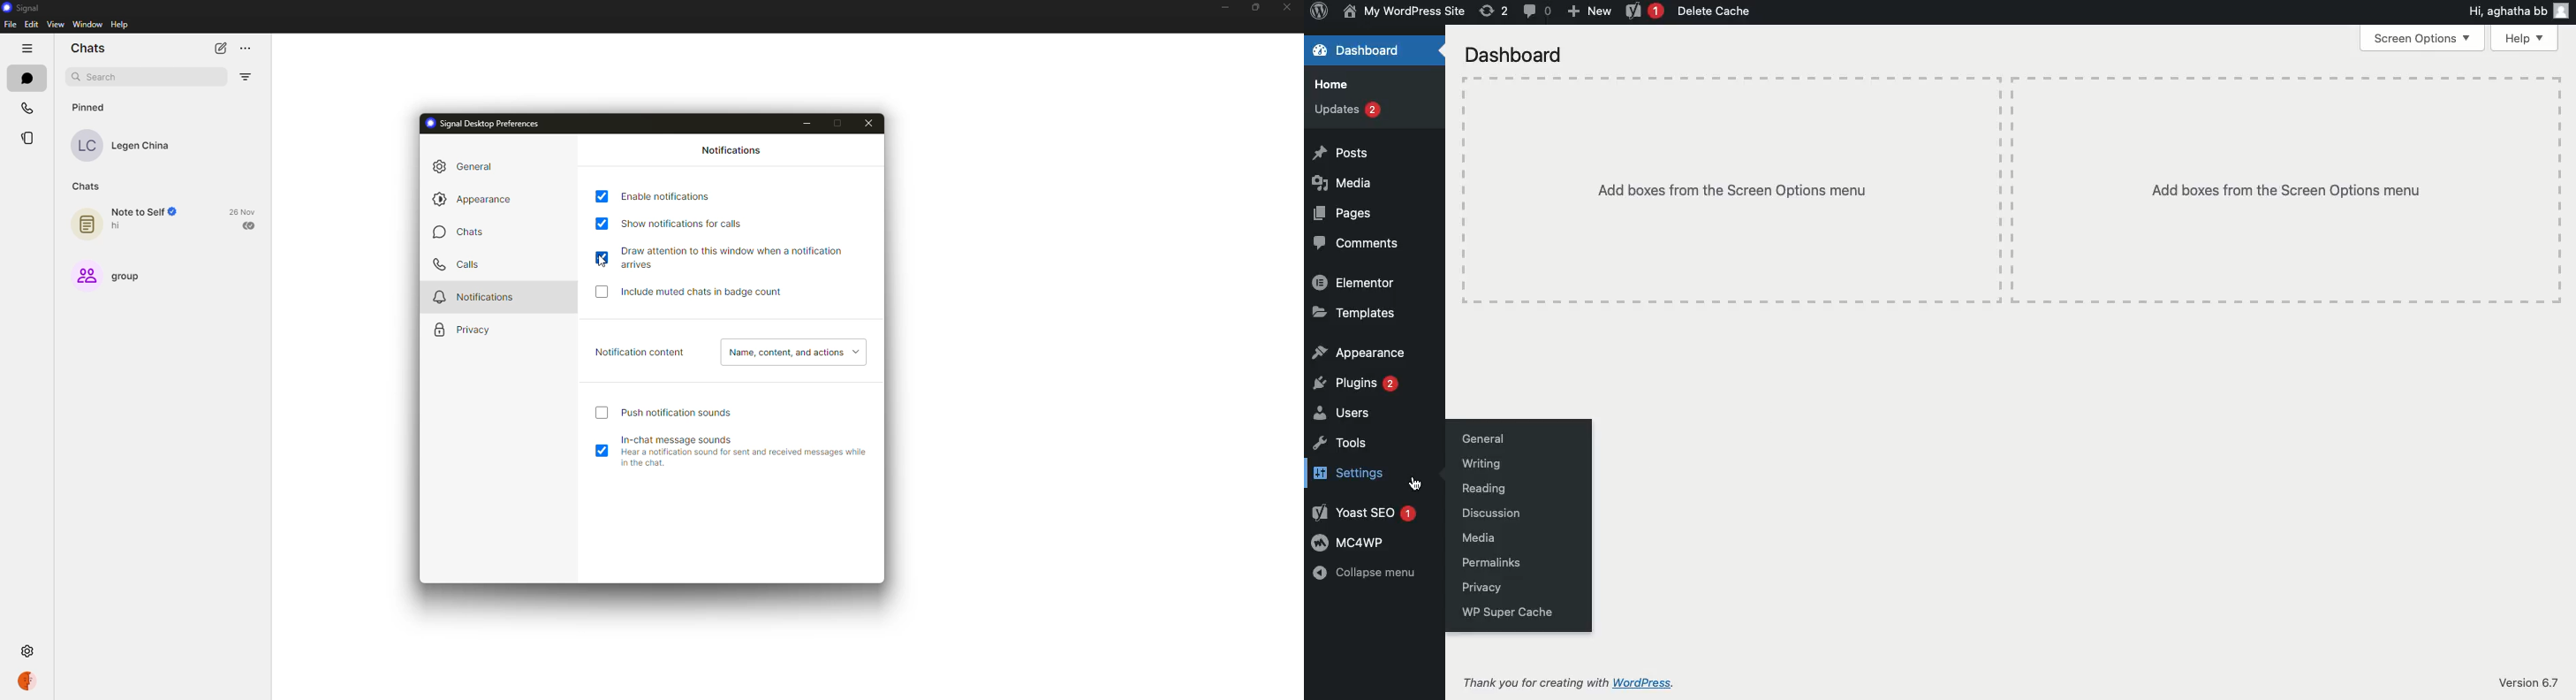 The height and width of the screenshot is (700, 2576). What do you see at coordinates (1488, 562) in the screenshot?
I see `Permalinks` at bounding box center [1488, 562].